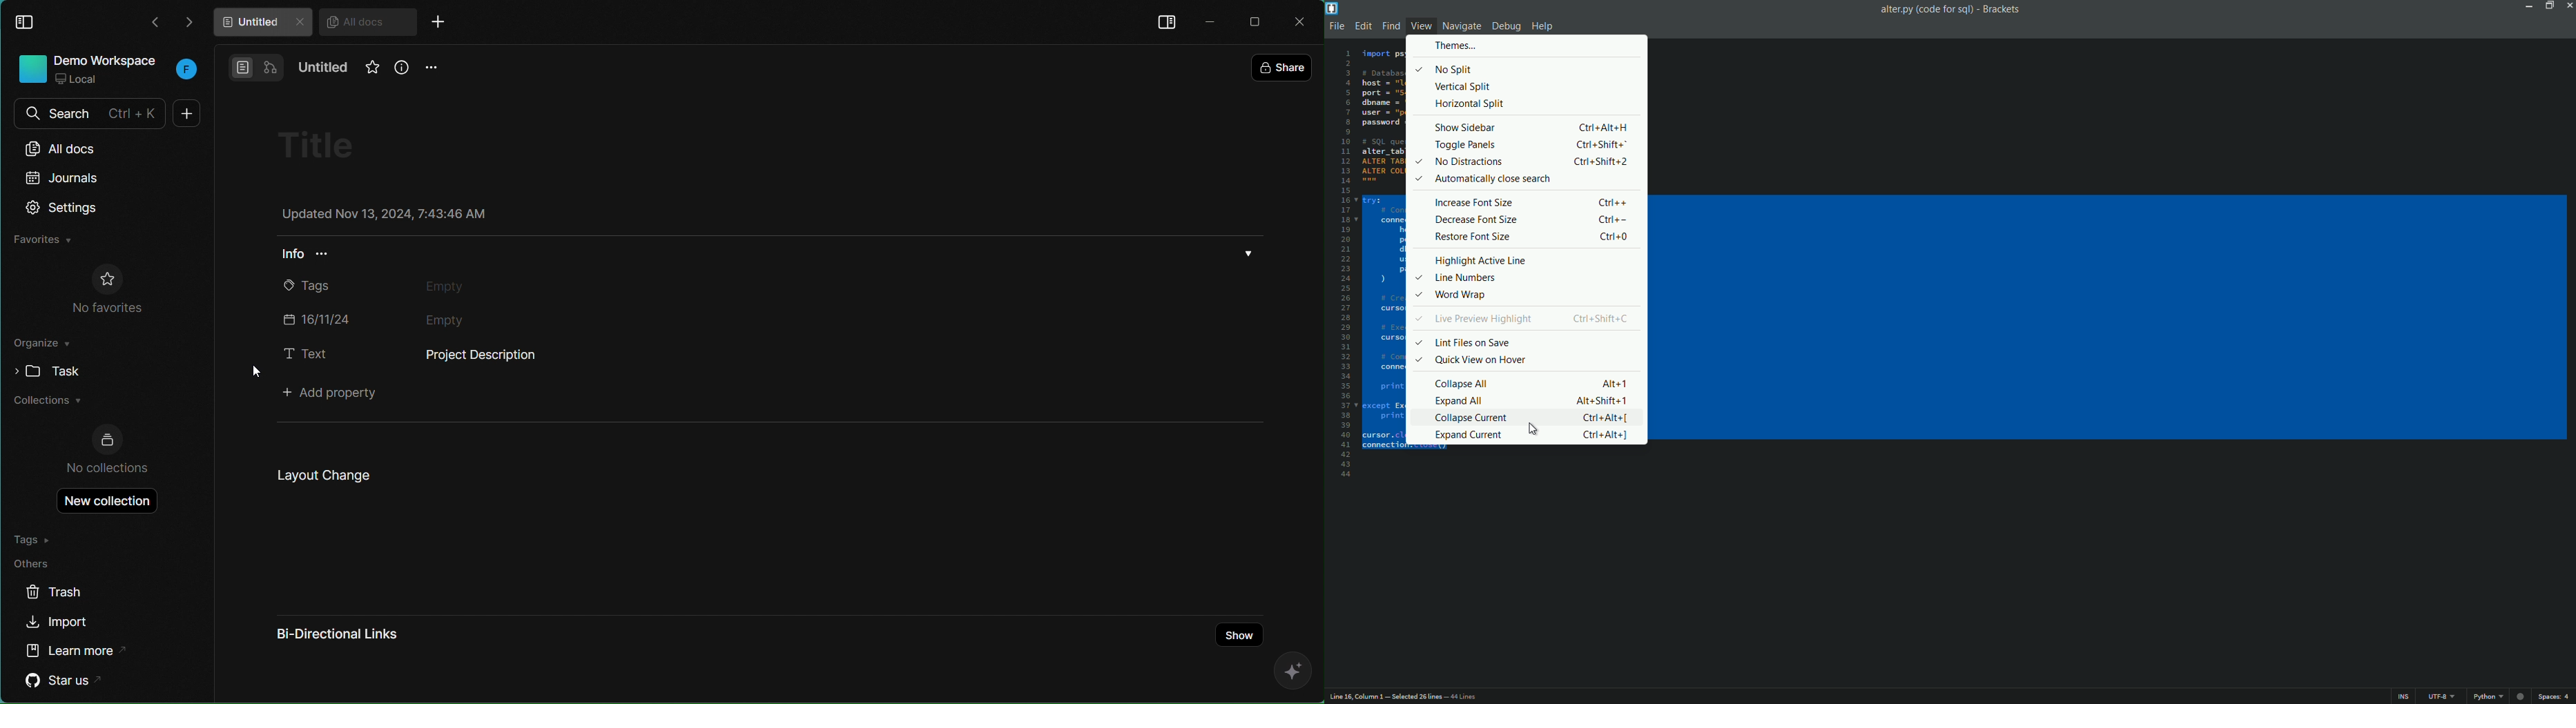 The height and width of the screenshot is (728, 2576). I want to click on Options, so click(1250, 253).